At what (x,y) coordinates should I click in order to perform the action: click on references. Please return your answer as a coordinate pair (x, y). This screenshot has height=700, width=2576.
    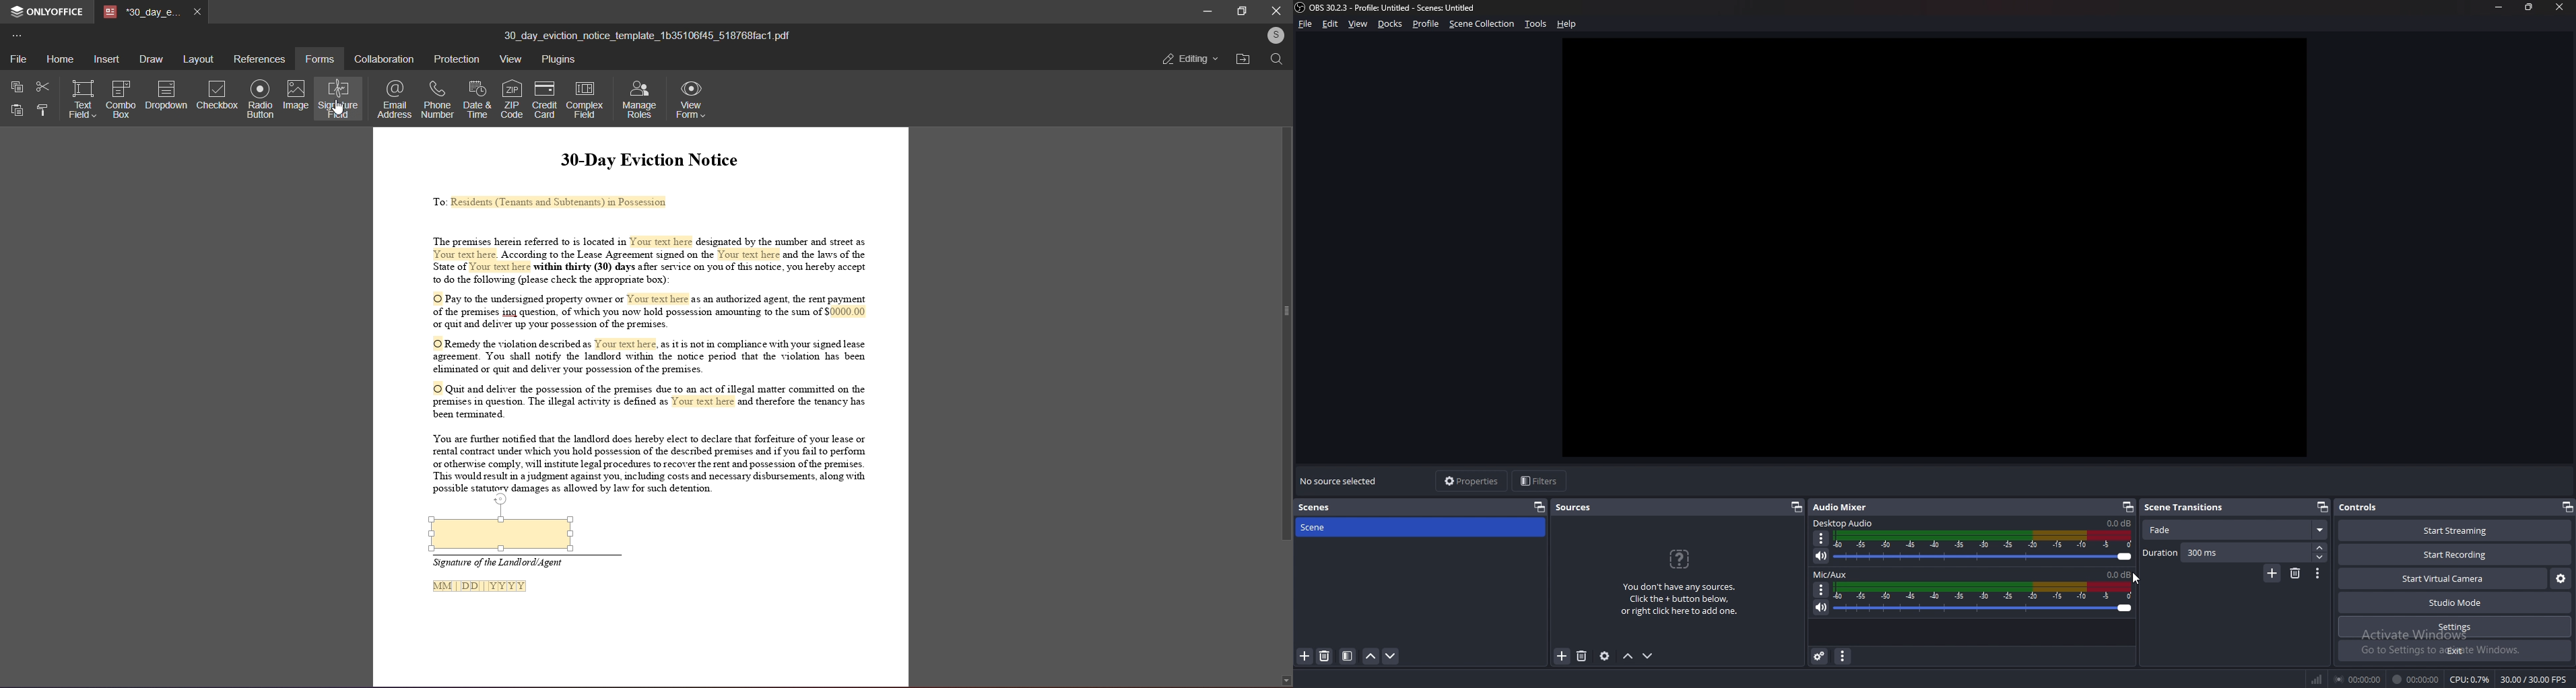
    Looking at the image, I should click on (260, 58).